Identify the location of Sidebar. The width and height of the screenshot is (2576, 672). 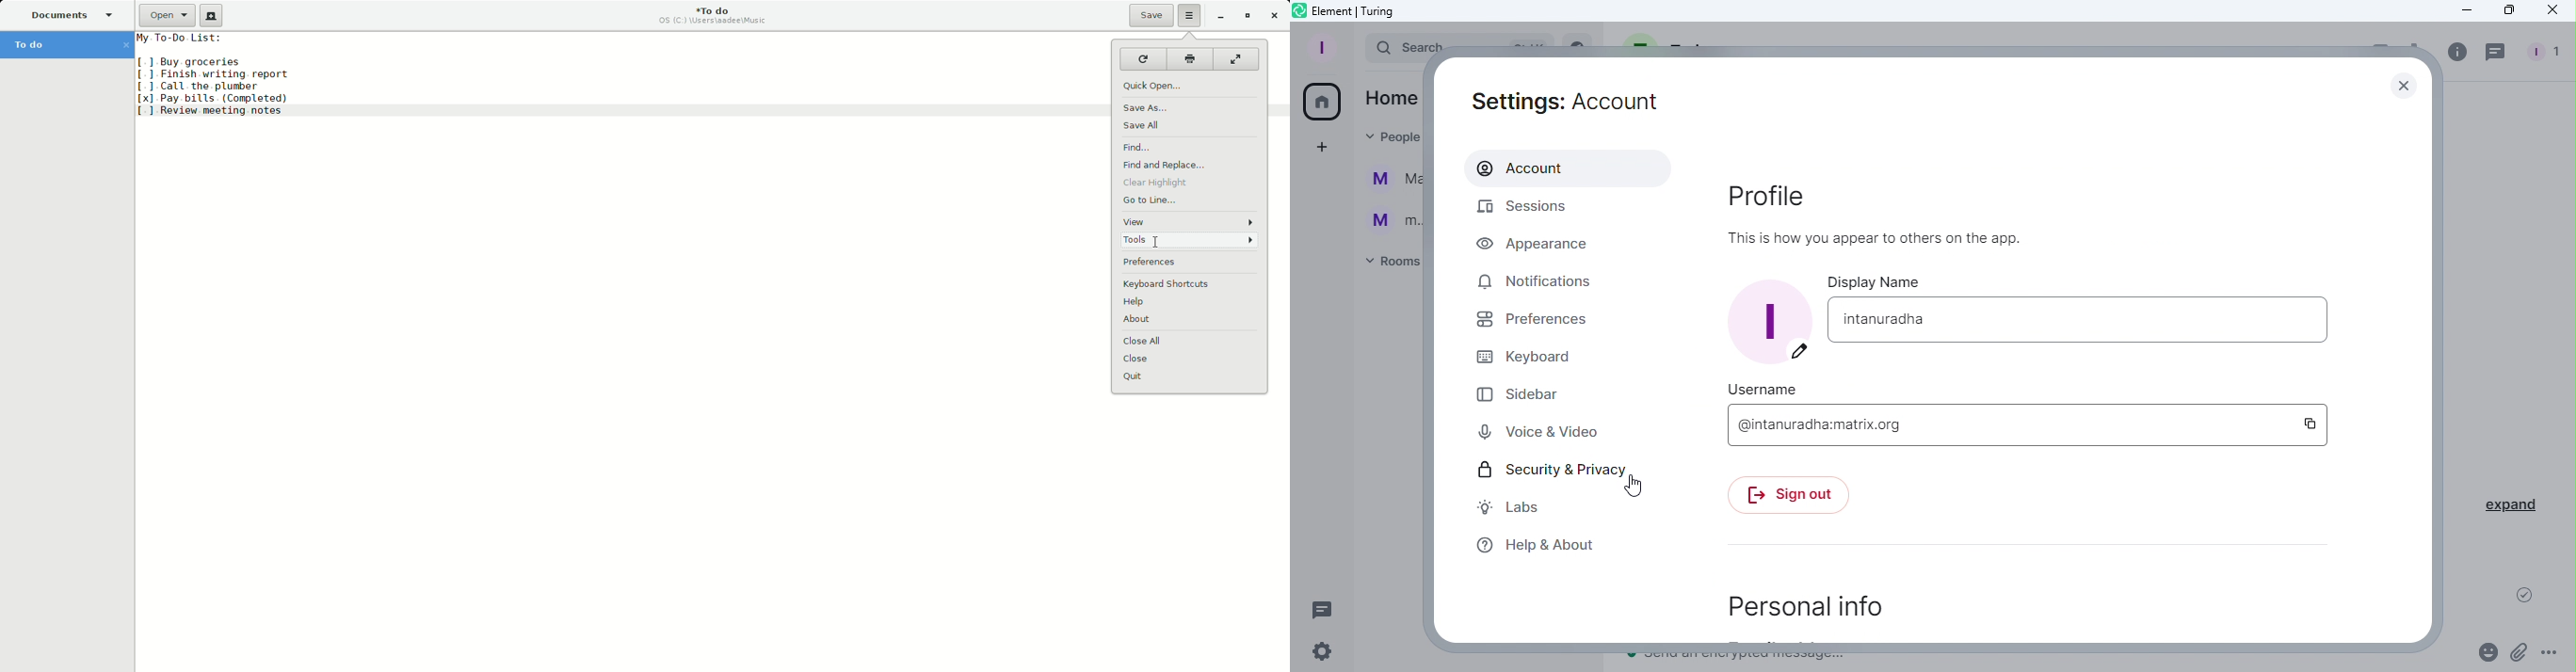
(1524, 394).